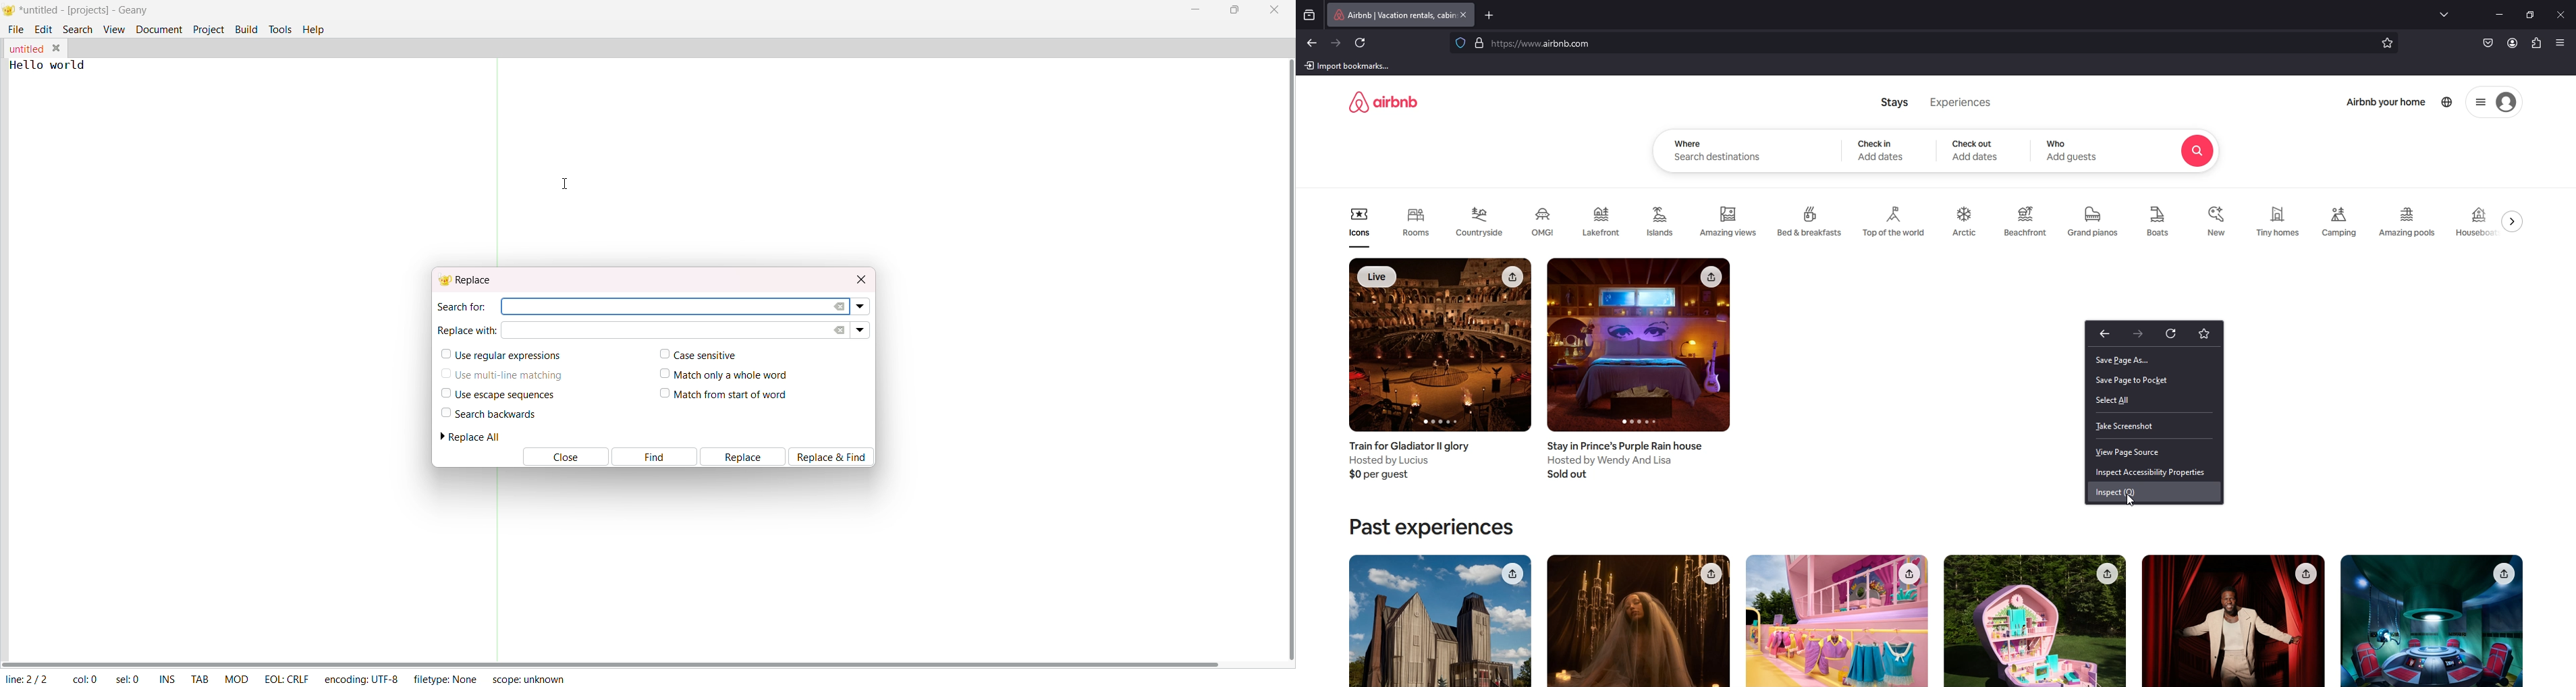  I want to click on image, so click(1836, 621).